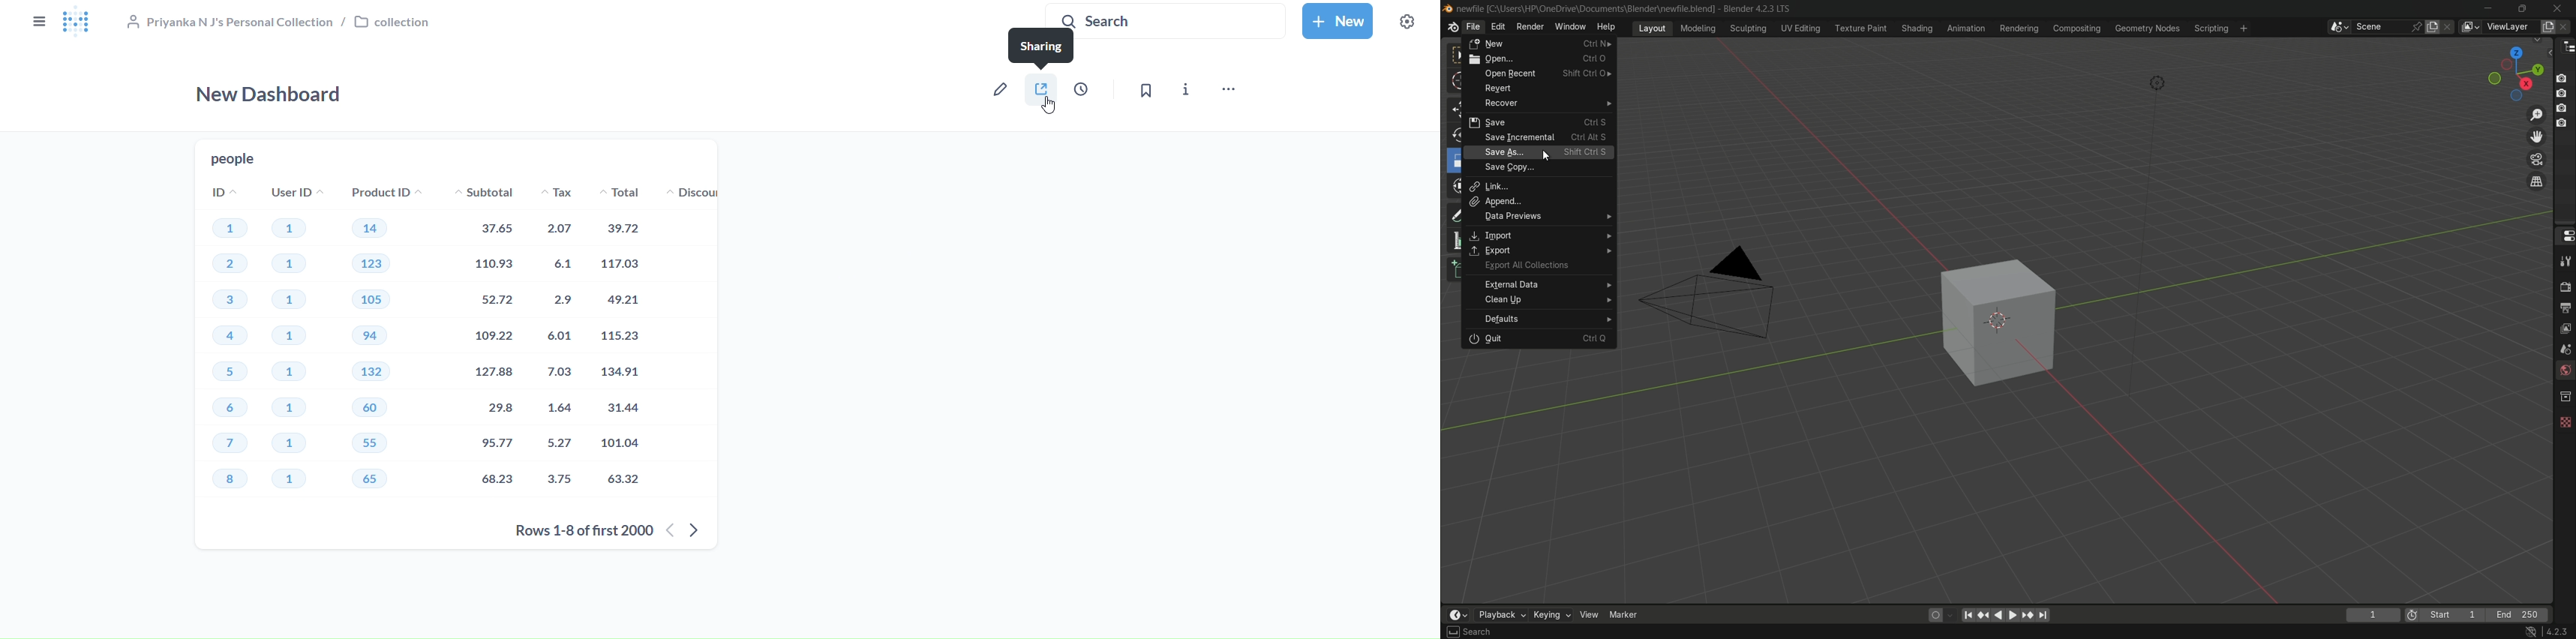 This screenshot has height=644, width=2576. What do you see at coordinates (1966, 28) in the screenshot?
I see `animation menu` at bounding box center [1966, 28].